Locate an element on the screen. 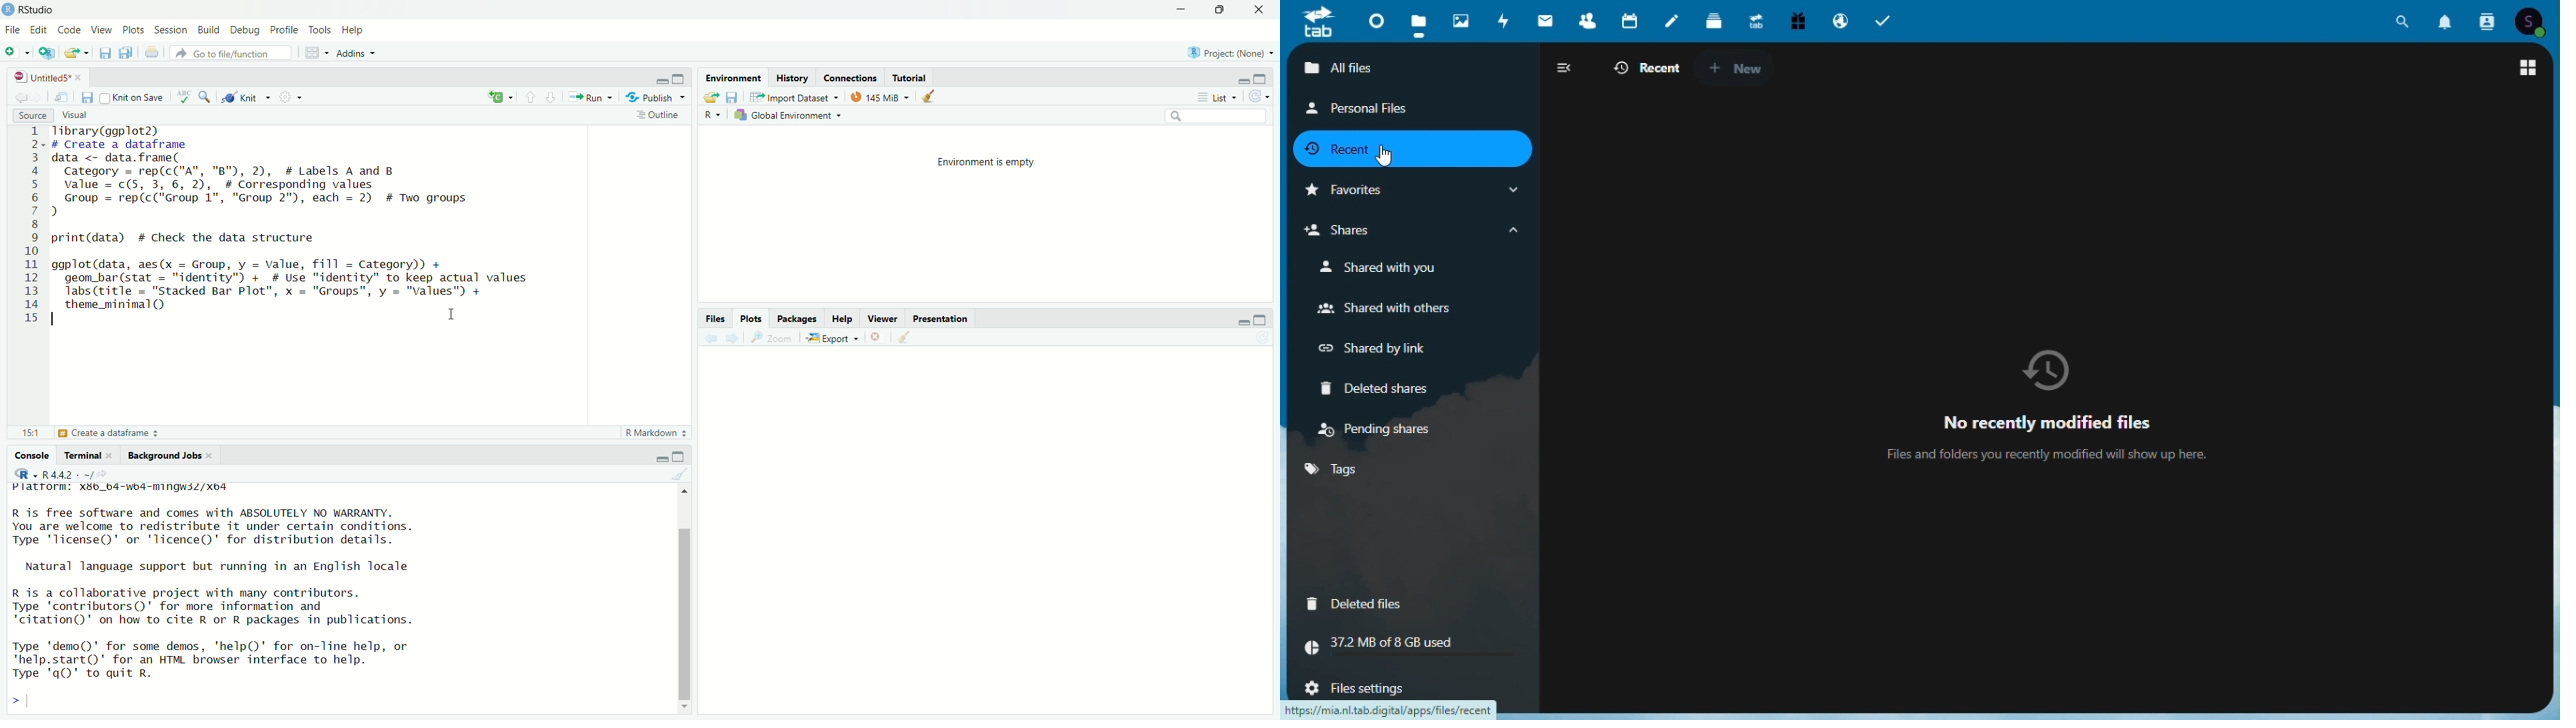  Save all open documents (Ctrl + Alt + S) is located at coordinates (127, 53).